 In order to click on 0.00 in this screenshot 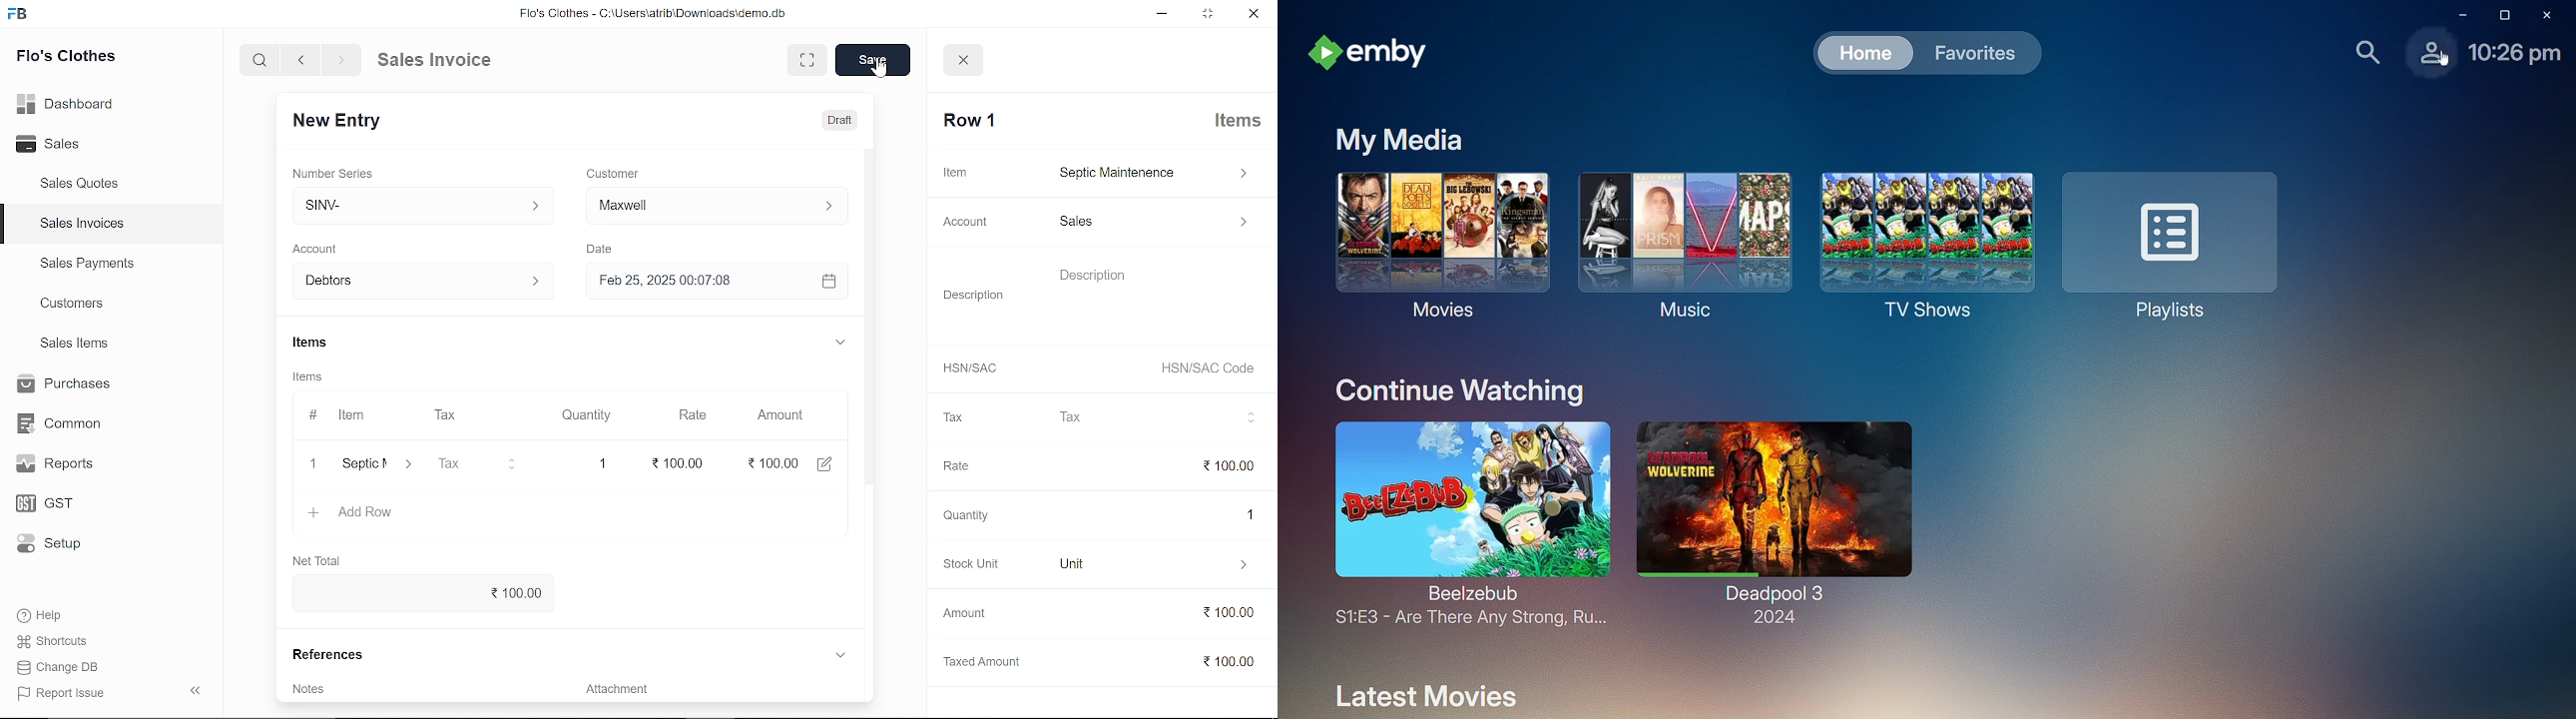, I will do `click(421, 591)`.